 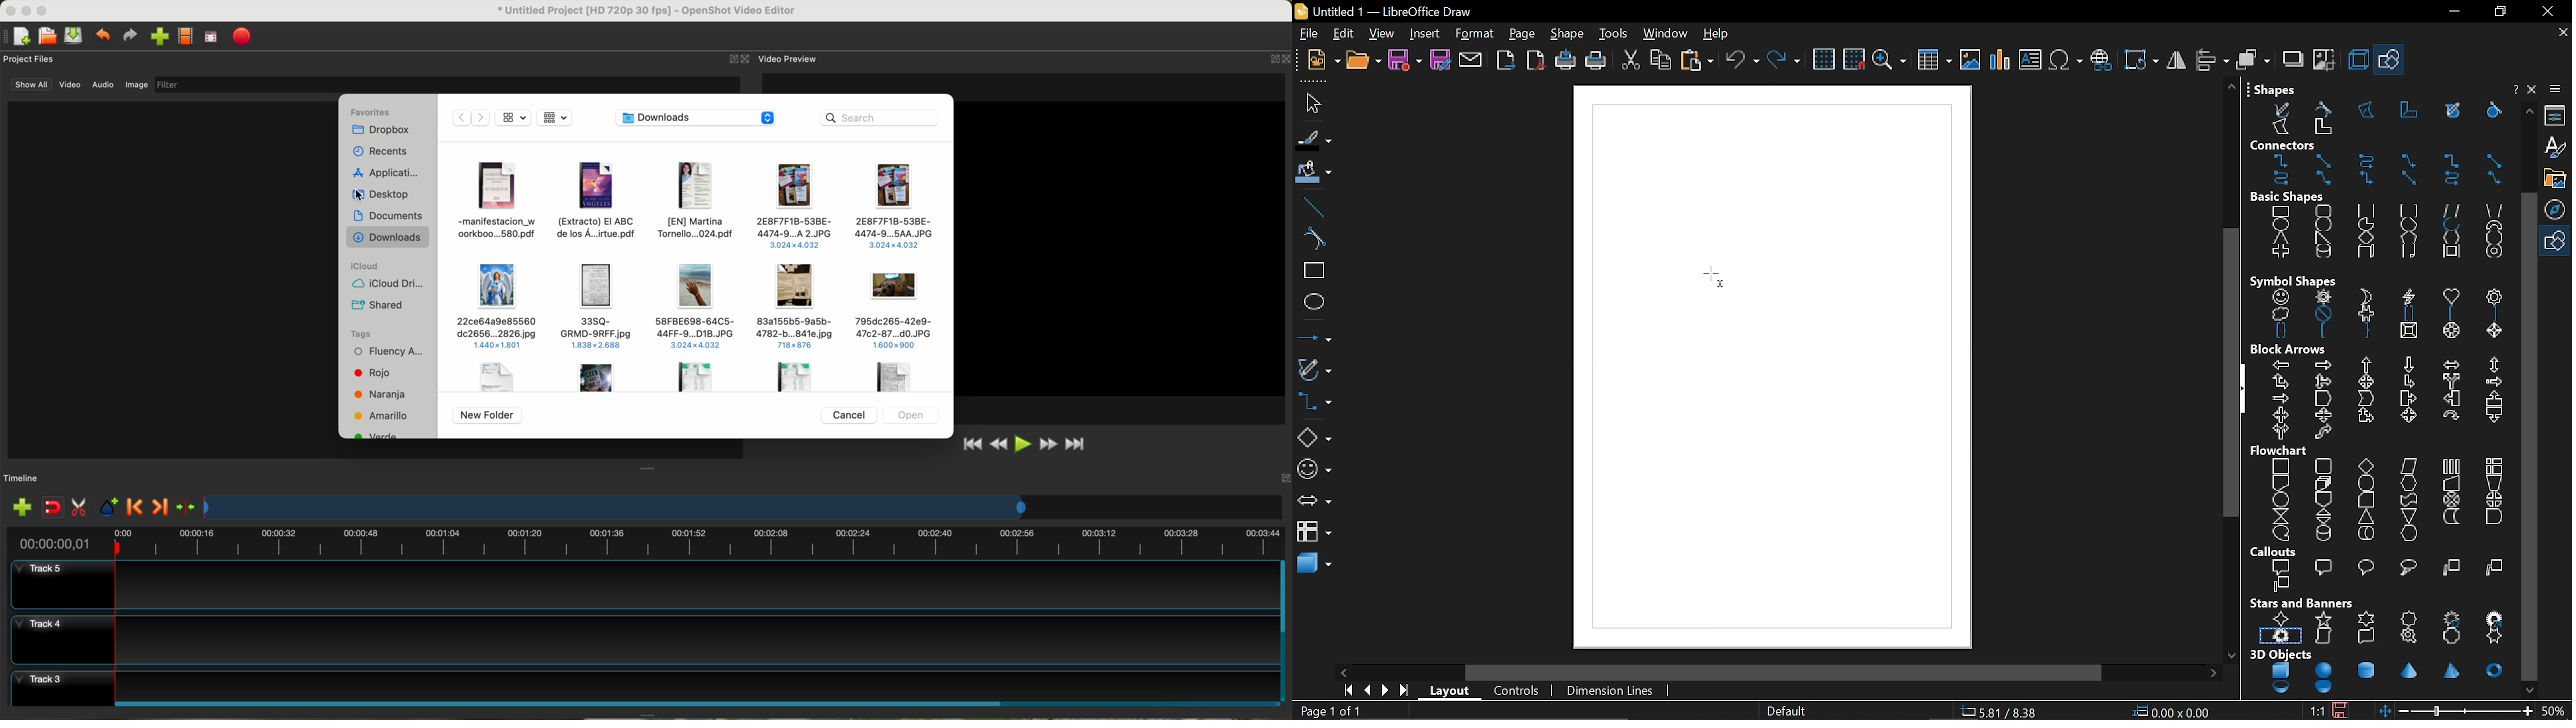 I want to click on current page (Page 1 of 1), so click(x=1329, y=711).